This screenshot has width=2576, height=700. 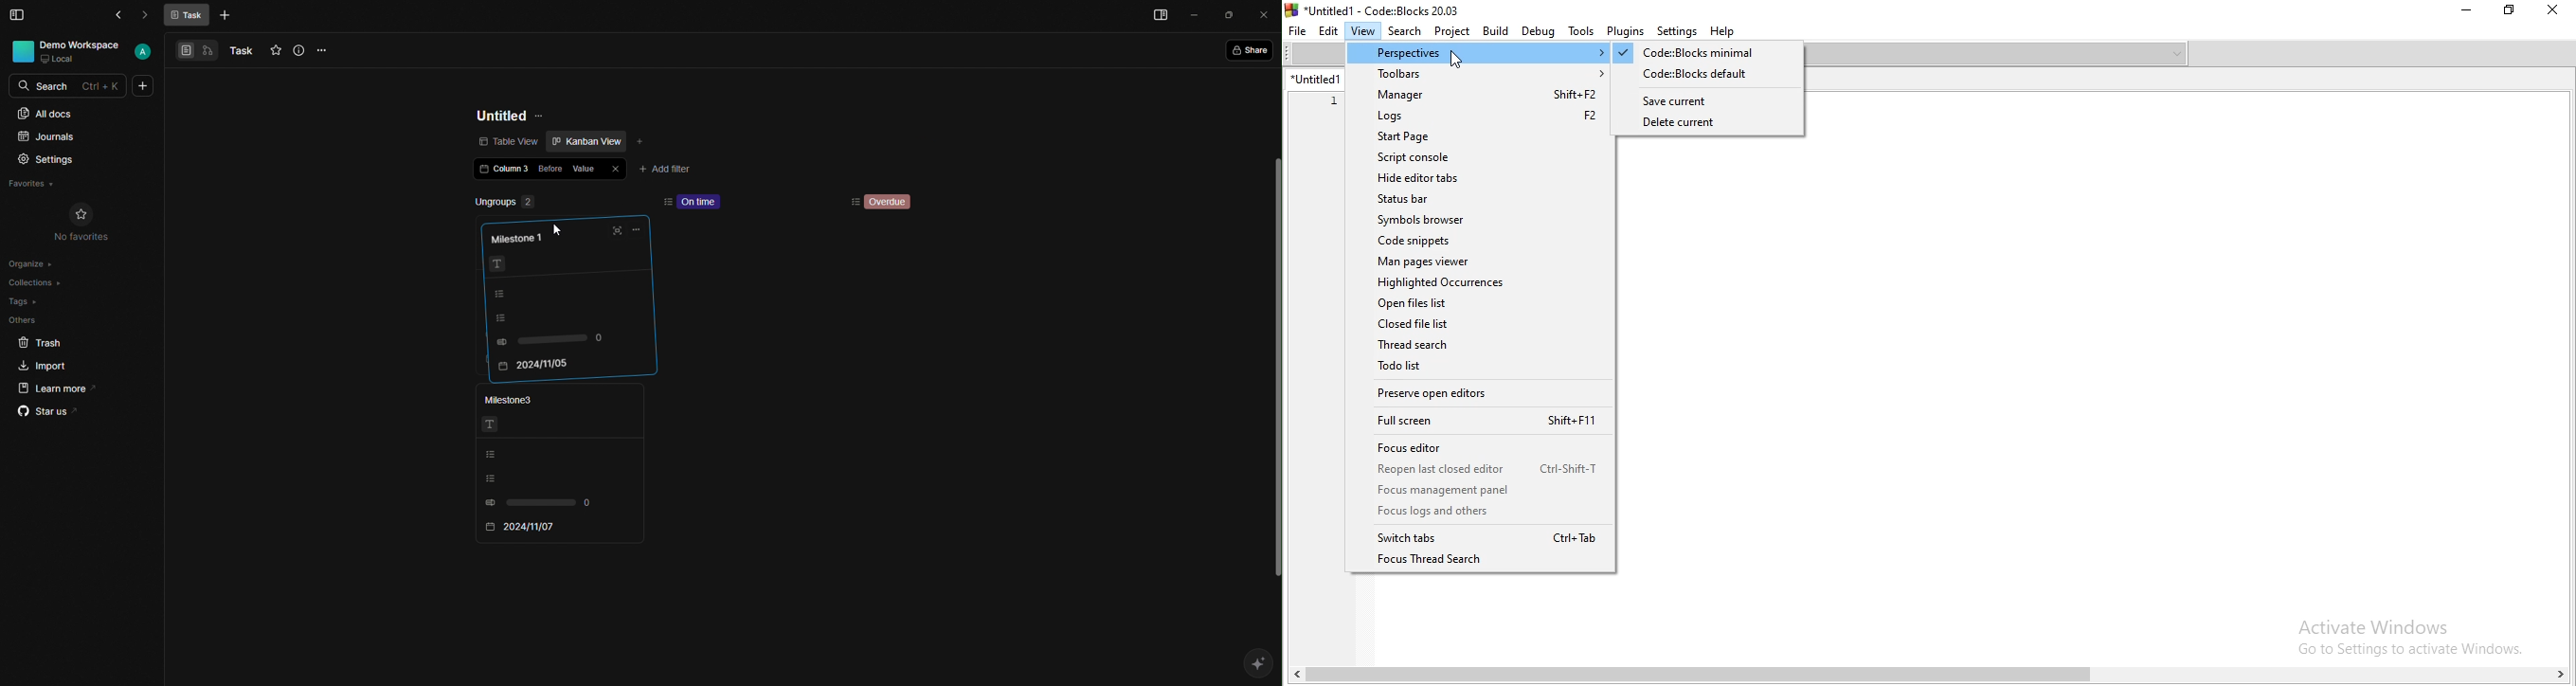 I want to click on focus management panel, so click(x=1481, y=493).